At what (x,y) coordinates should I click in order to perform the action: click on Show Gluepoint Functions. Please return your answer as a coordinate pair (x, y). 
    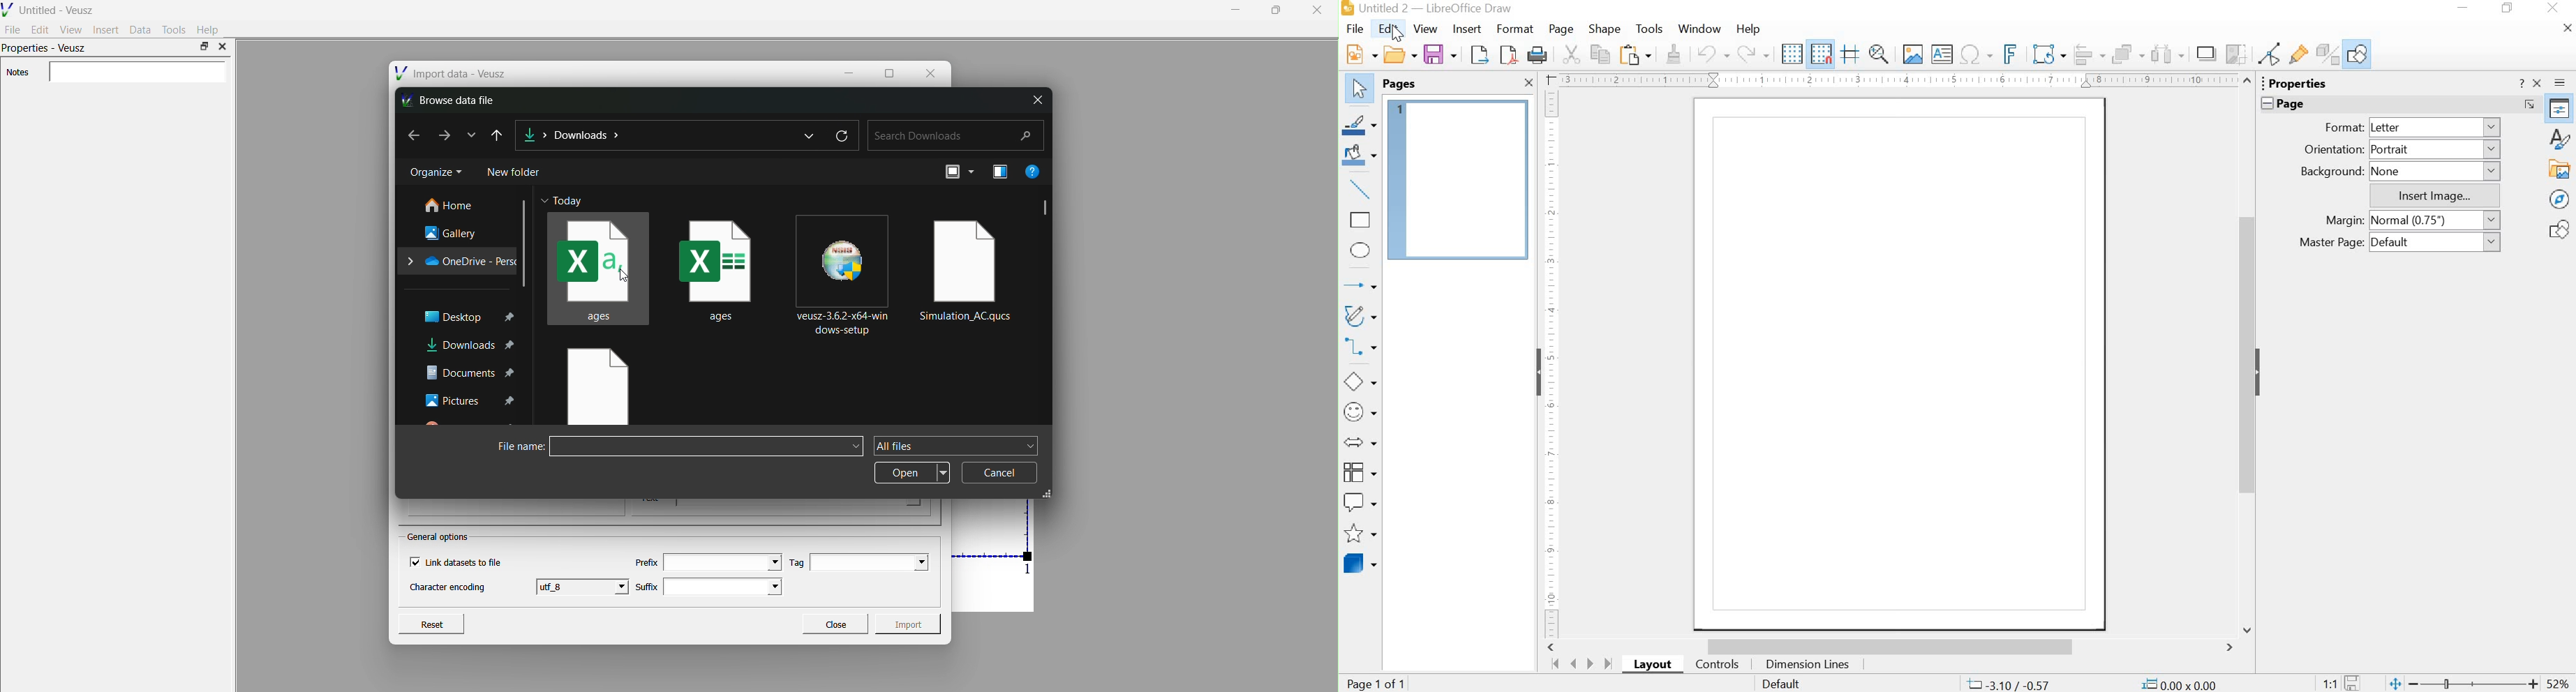
    Looking at the image, I should click on (2300, 54).